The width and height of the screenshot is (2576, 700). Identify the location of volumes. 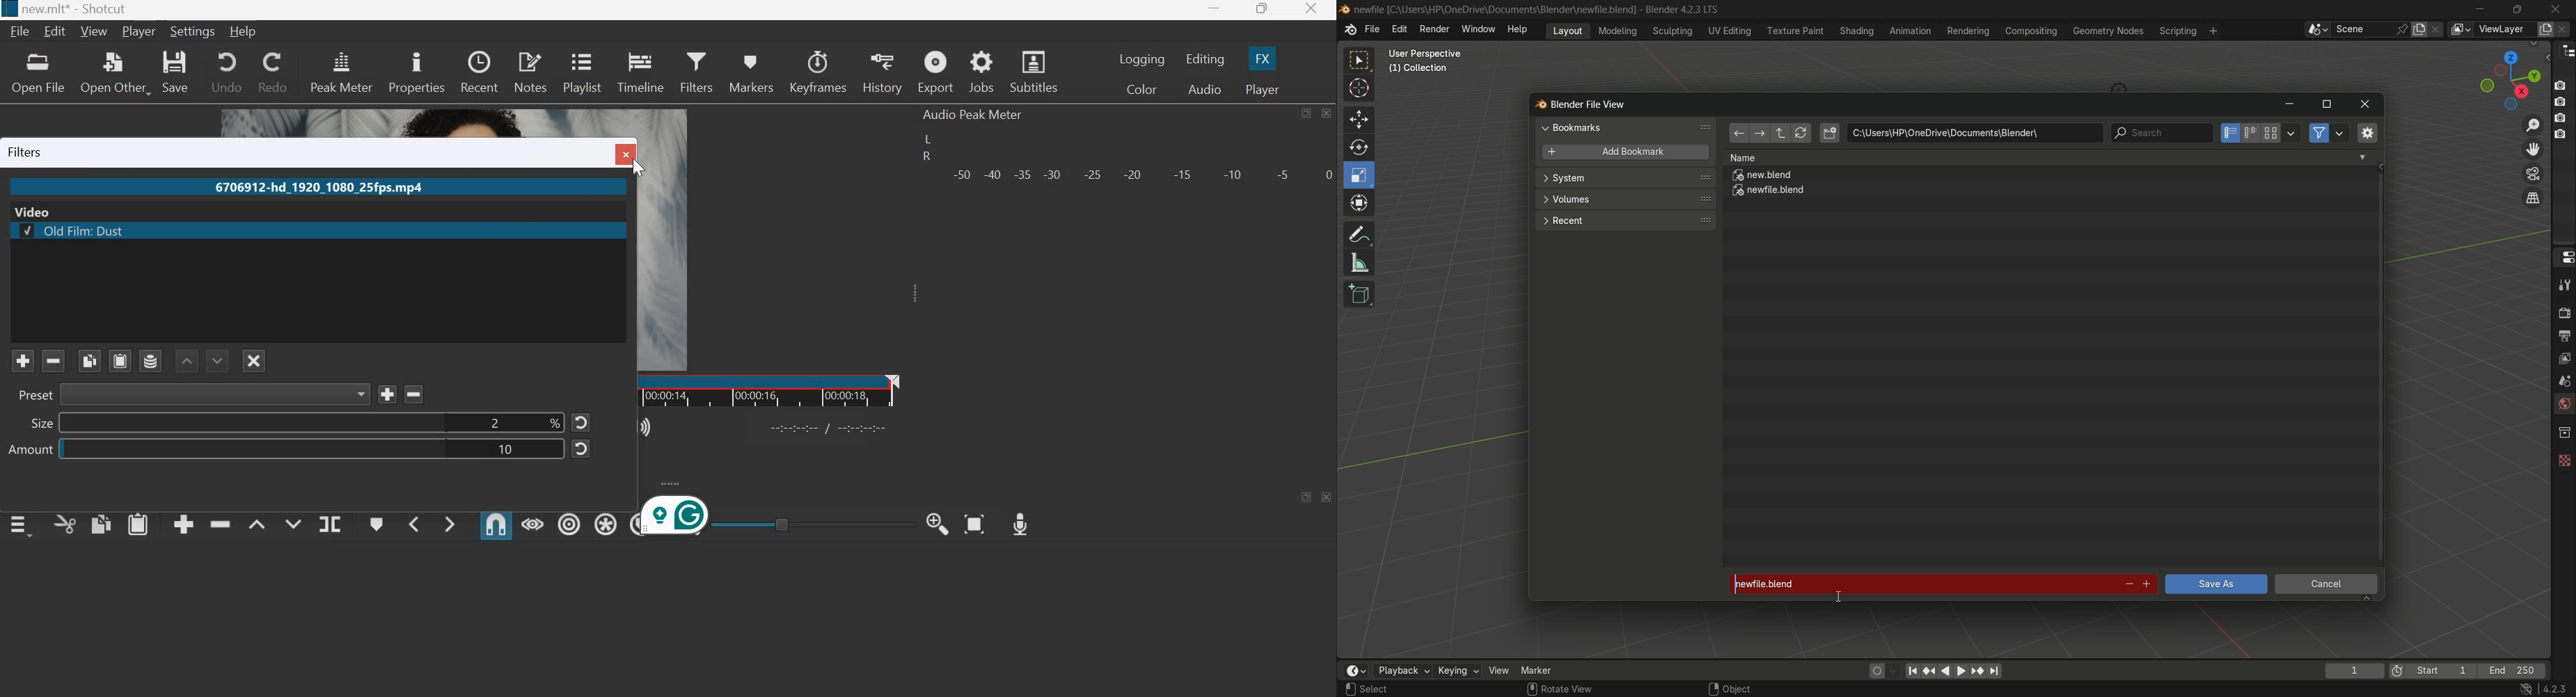
(1624, 199).